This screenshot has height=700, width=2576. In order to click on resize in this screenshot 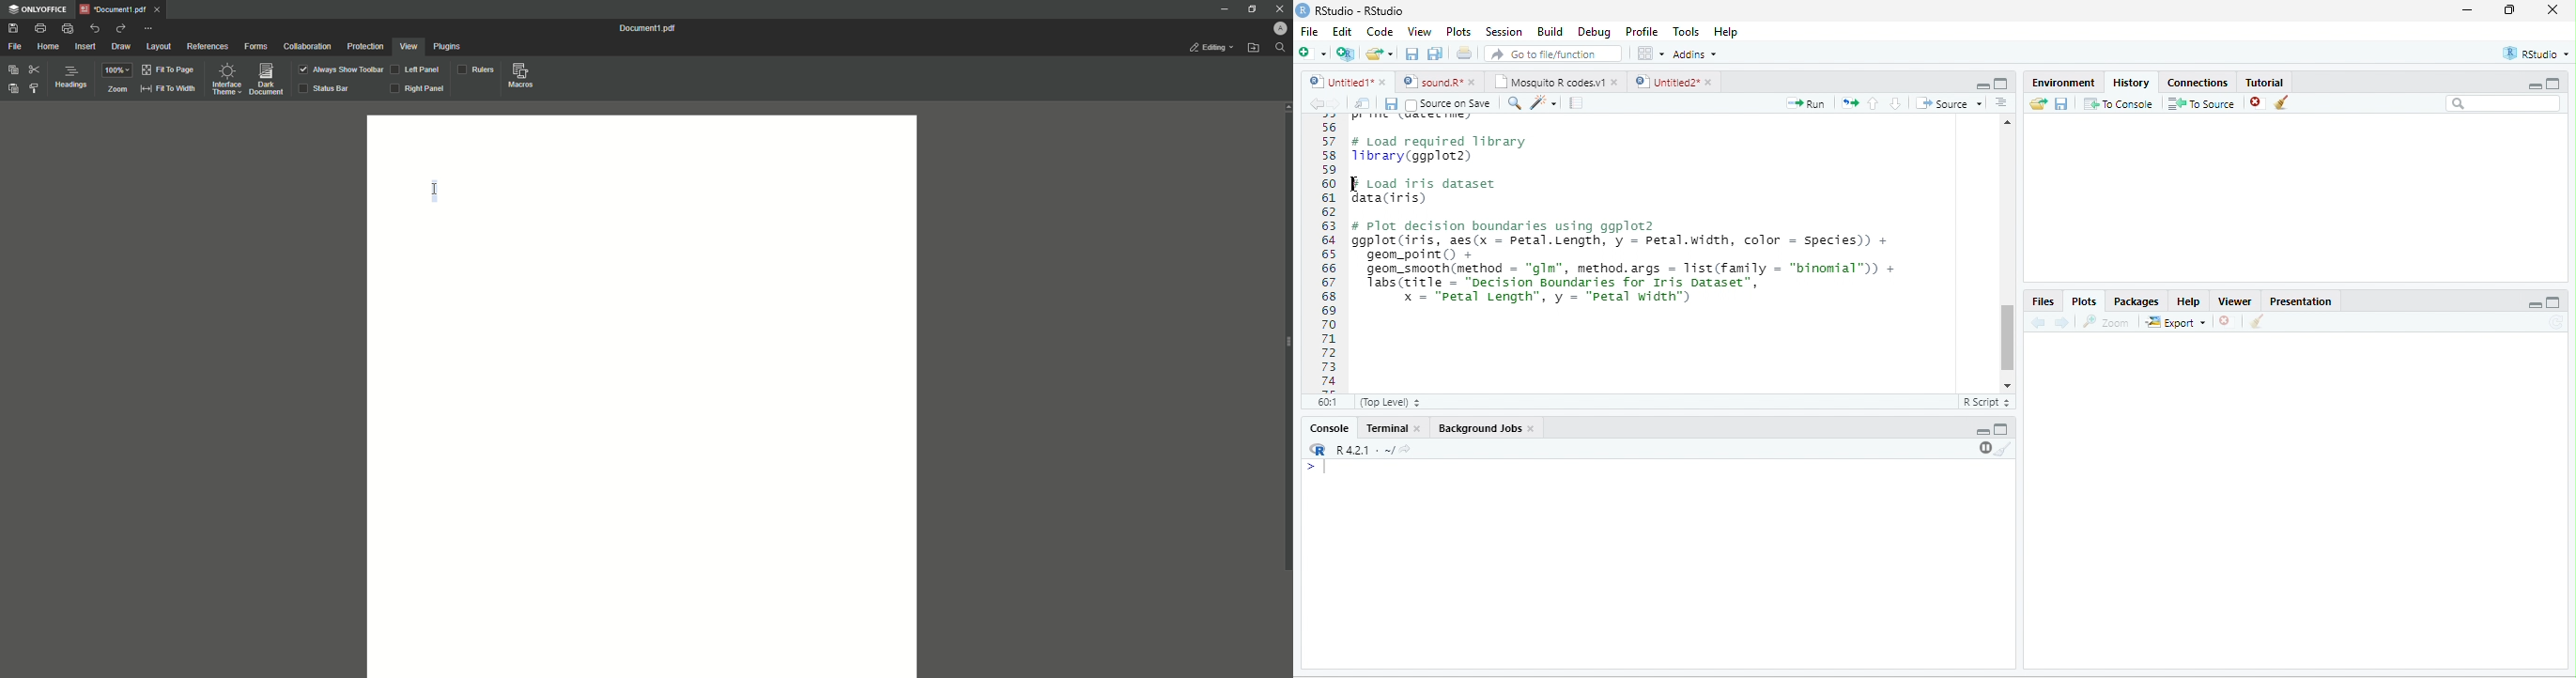, I will do `click(2510, 9)`.